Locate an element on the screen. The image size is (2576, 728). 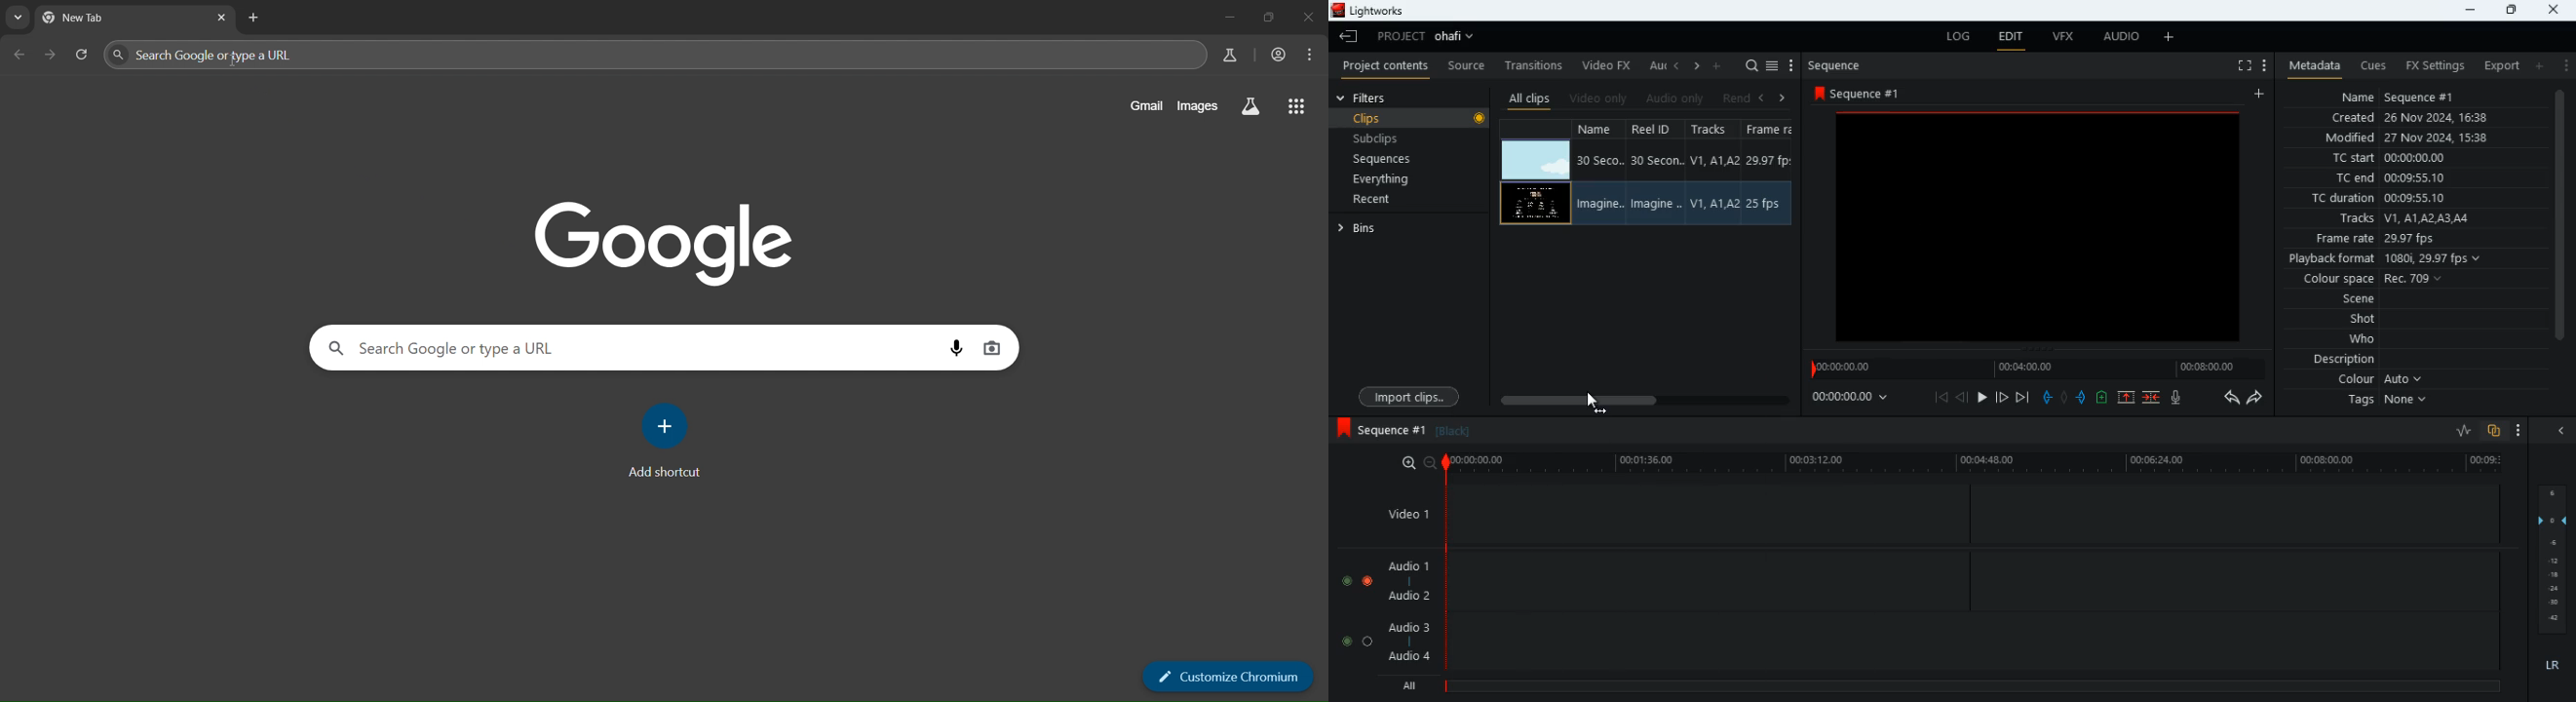
push is located at coordinates (2083, 399).